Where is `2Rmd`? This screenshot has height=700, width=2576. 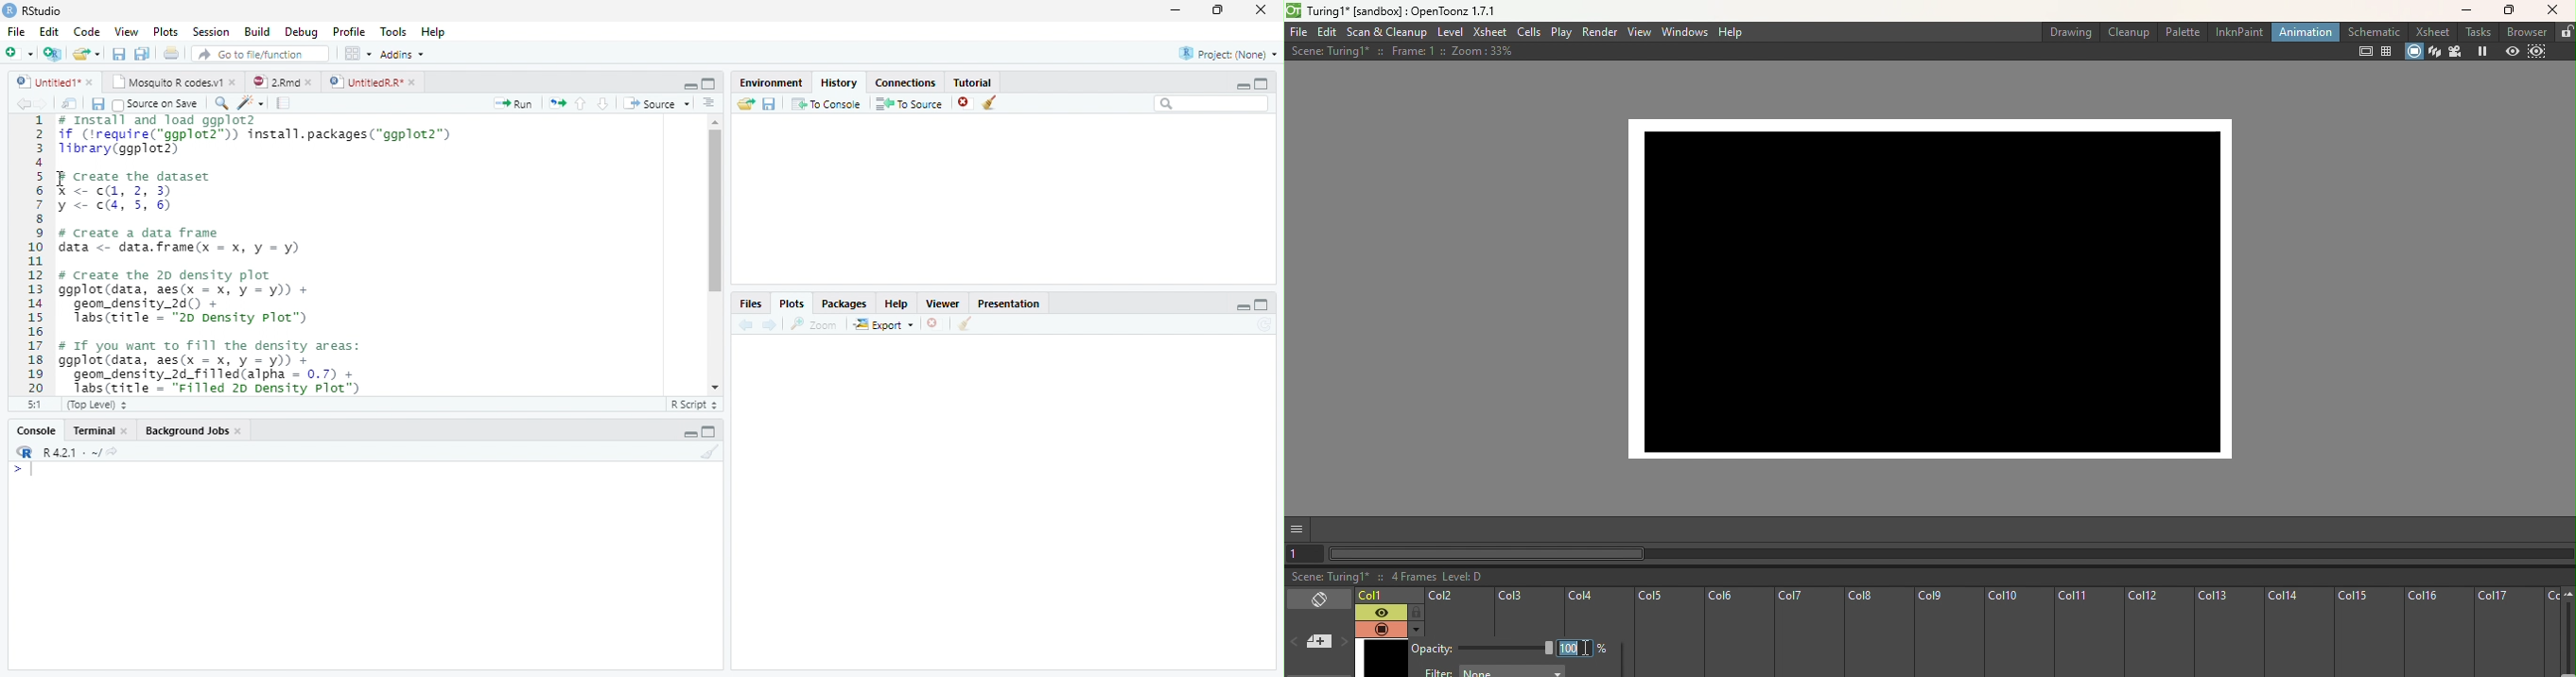
2Rmd is located at coordinates (275, 81).